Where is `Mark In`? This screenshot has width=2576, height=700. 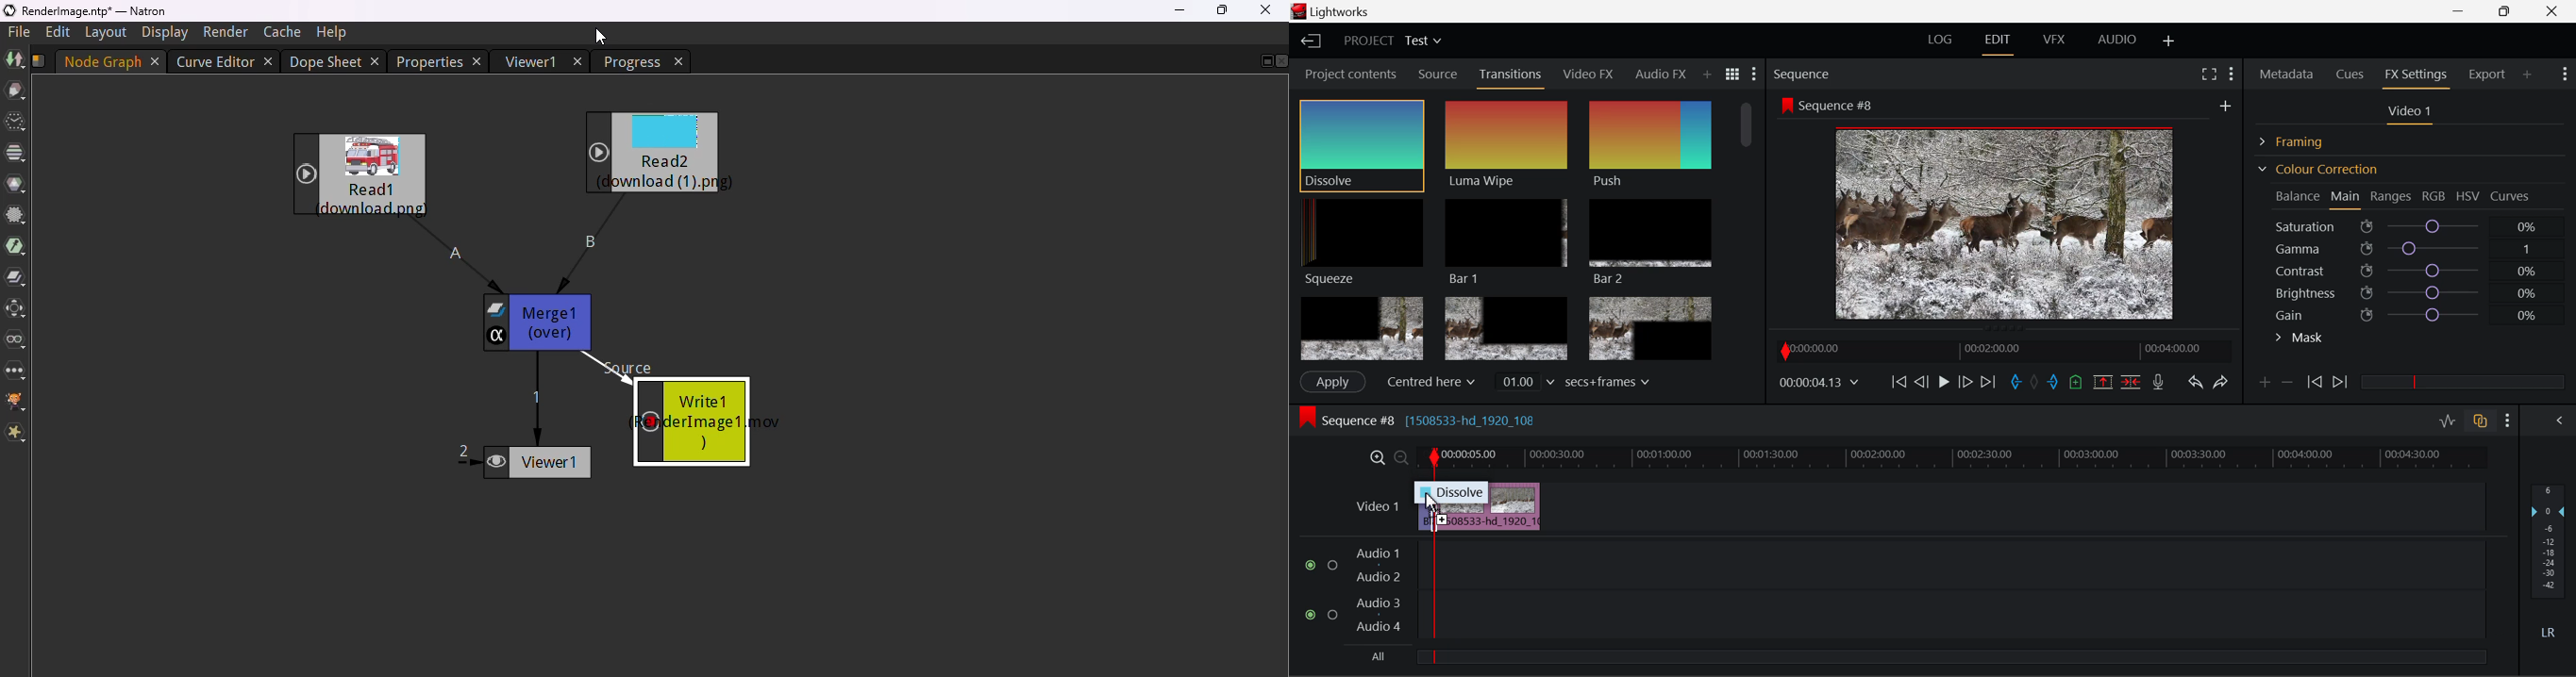
Mark In is located at coordinates (2017, 383).